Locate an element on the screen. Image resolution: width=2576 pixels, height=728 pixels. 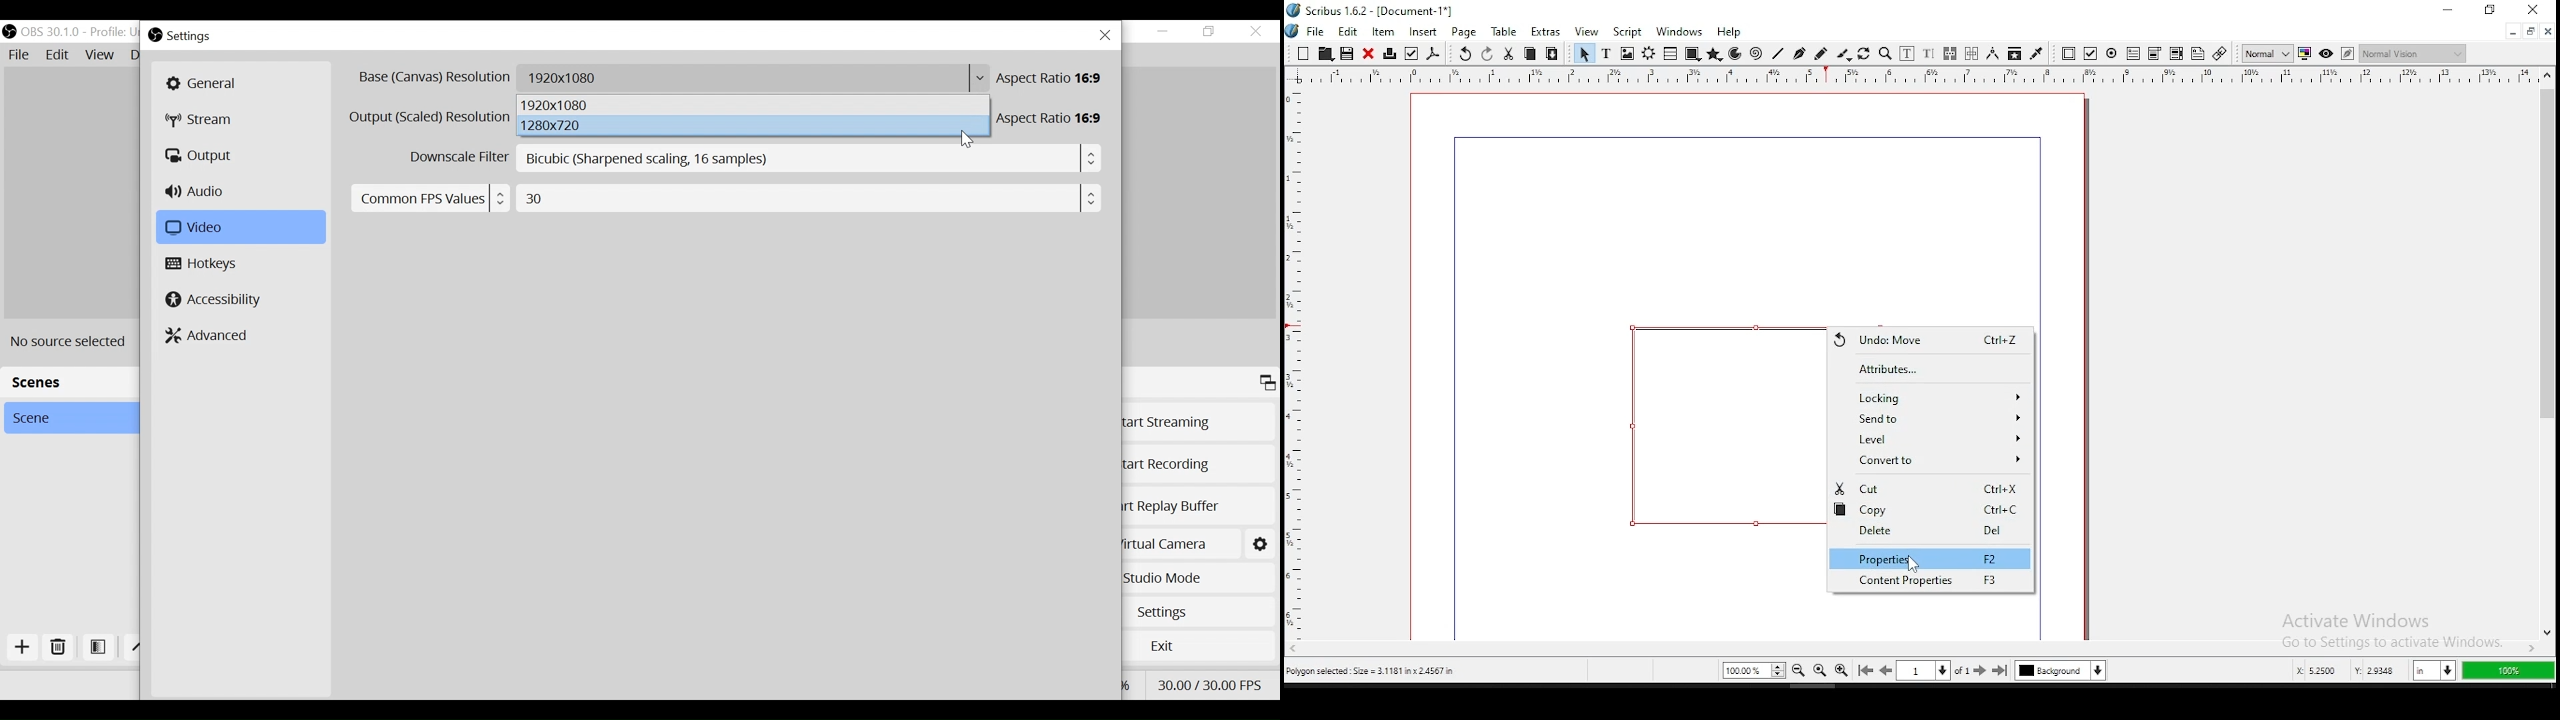
line is located at coordinates (1778, 54).